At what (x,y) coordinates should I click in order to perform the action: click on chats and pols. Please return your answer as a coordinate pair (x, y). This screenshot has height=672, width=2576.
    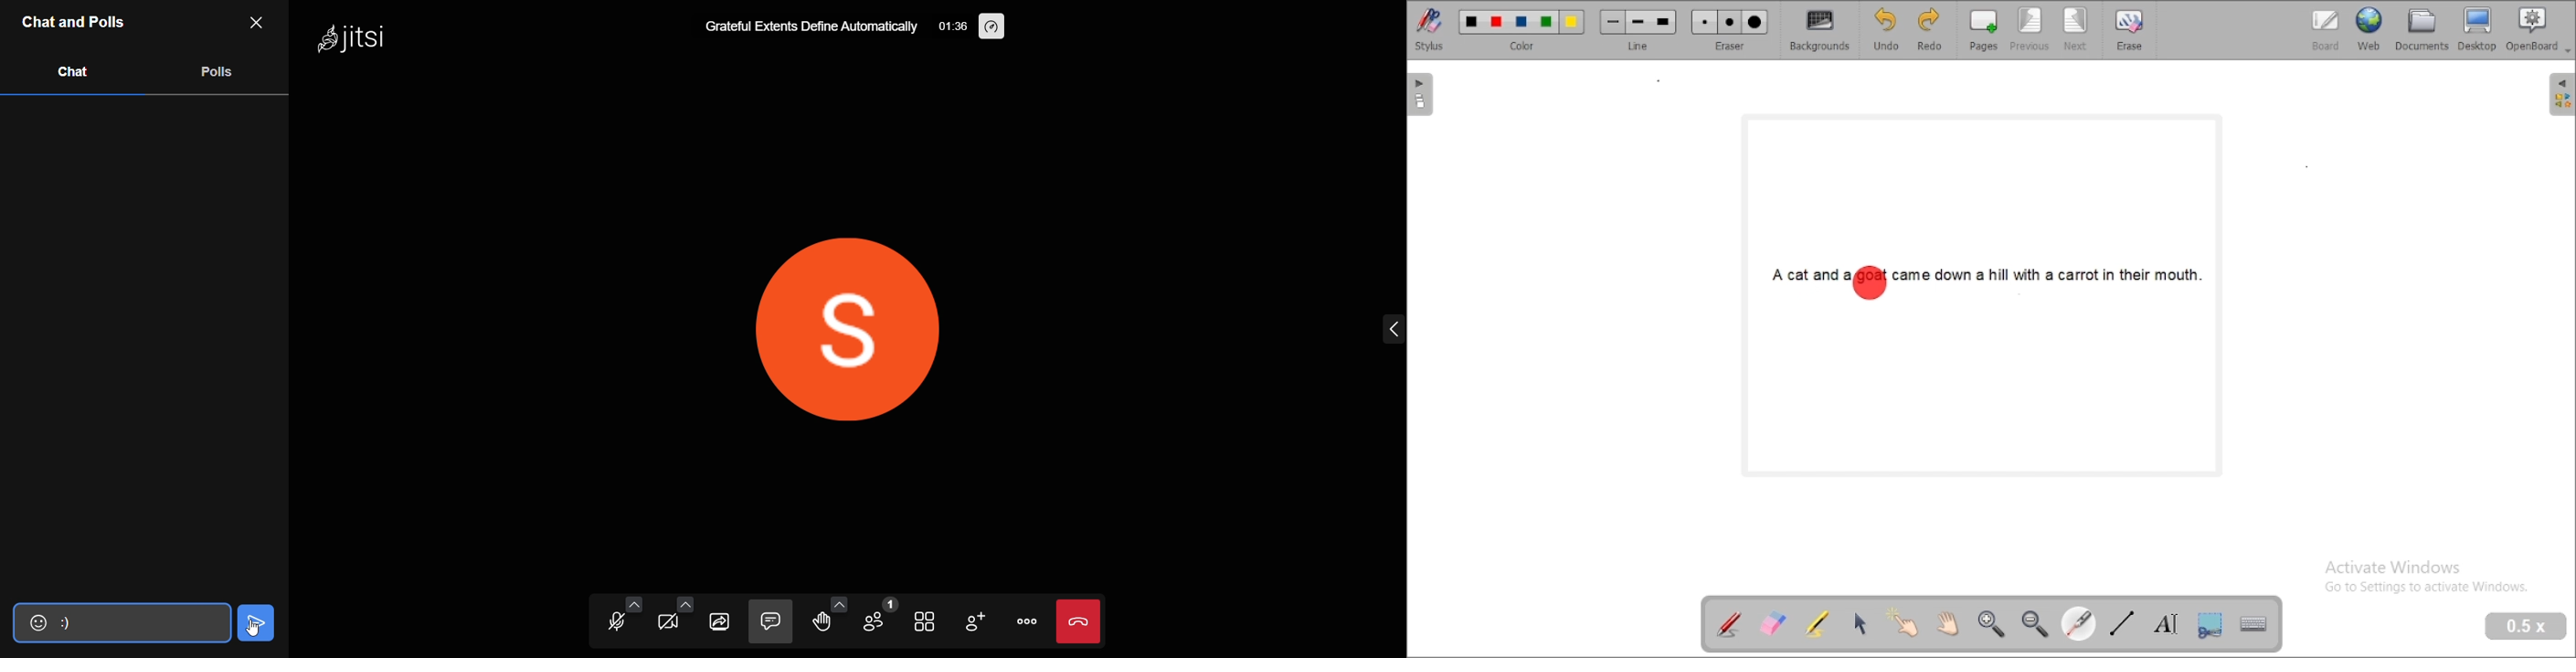
    Looking at the image, I should click on (75, 23).